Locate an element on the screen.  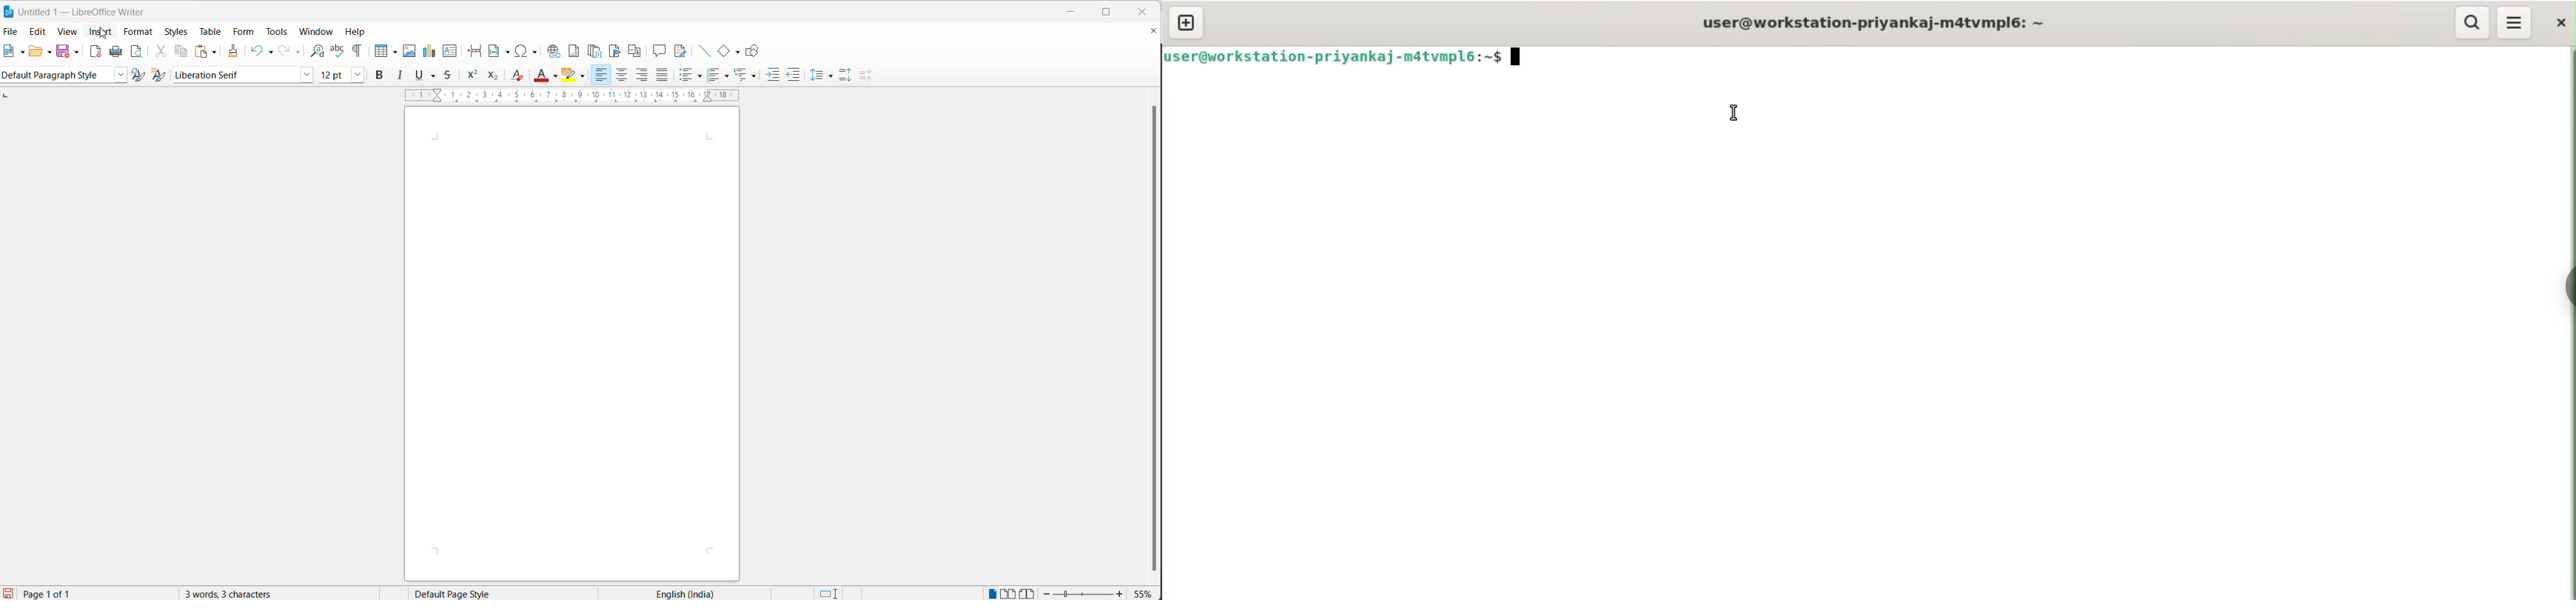
toggle formatting marks is located at coordinates (355, 51).